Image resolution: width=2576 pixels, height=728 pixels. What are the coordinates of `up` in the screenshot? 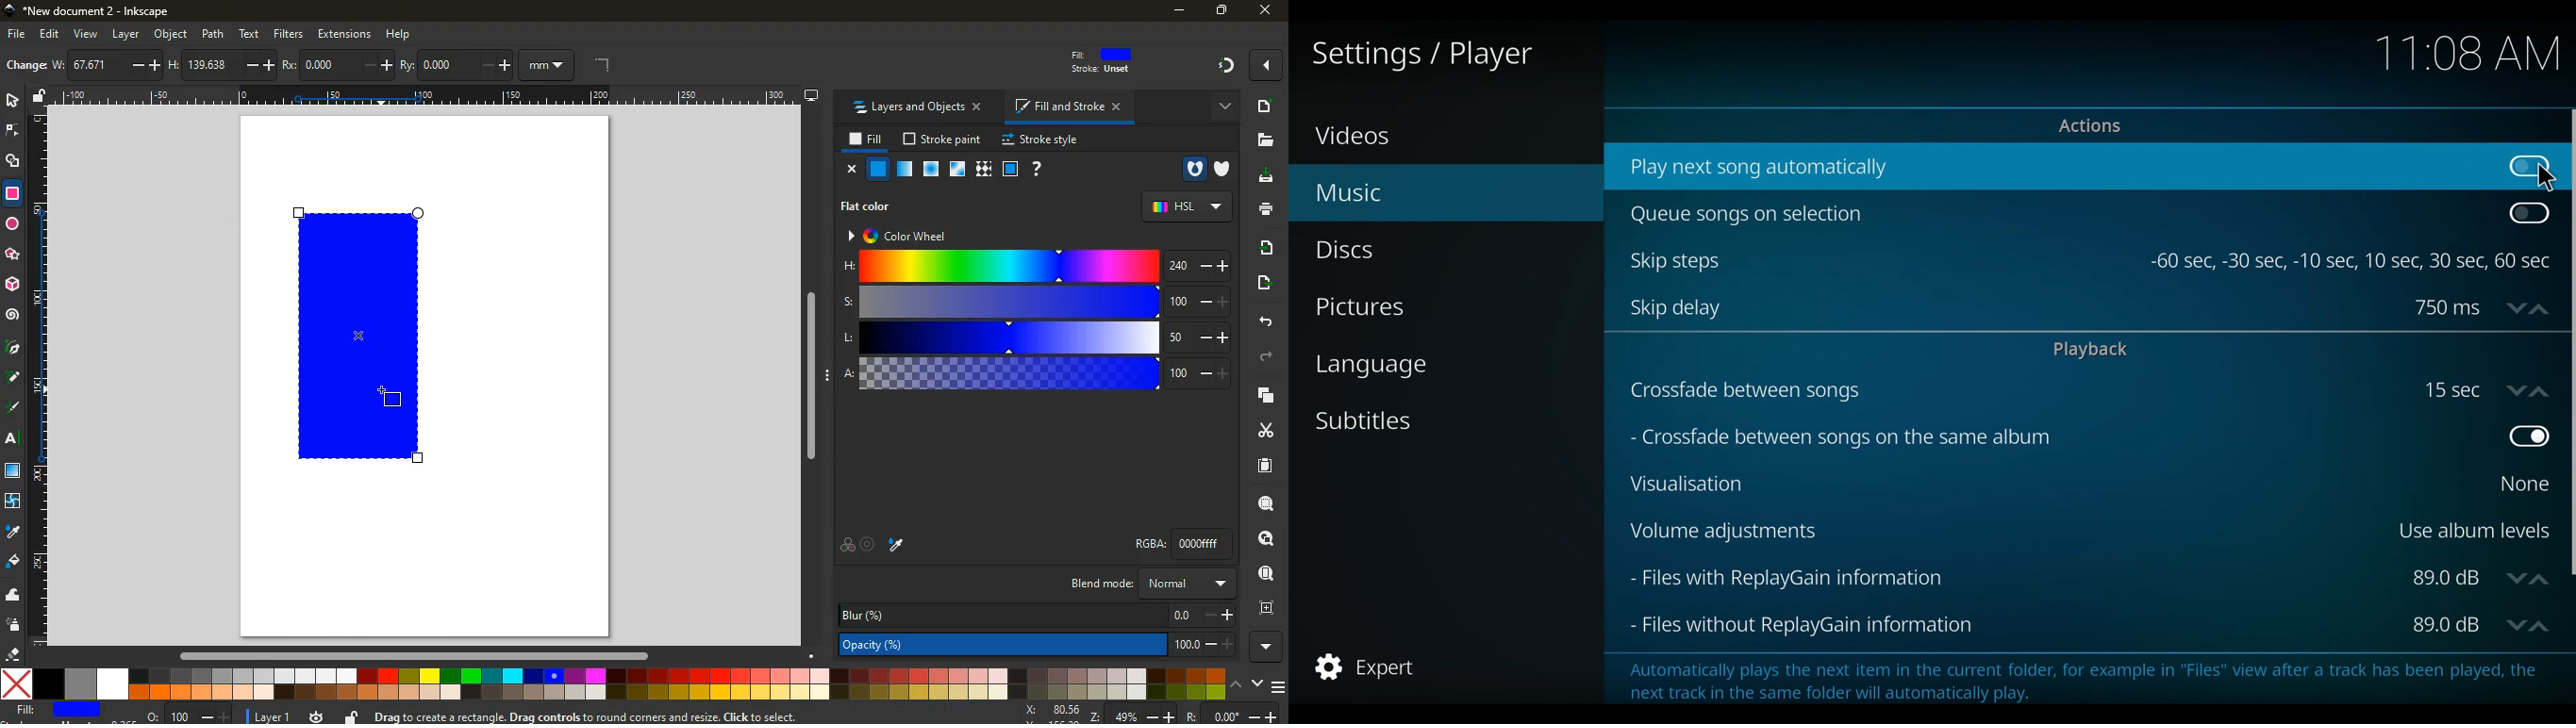 It's located at (1238, 685).